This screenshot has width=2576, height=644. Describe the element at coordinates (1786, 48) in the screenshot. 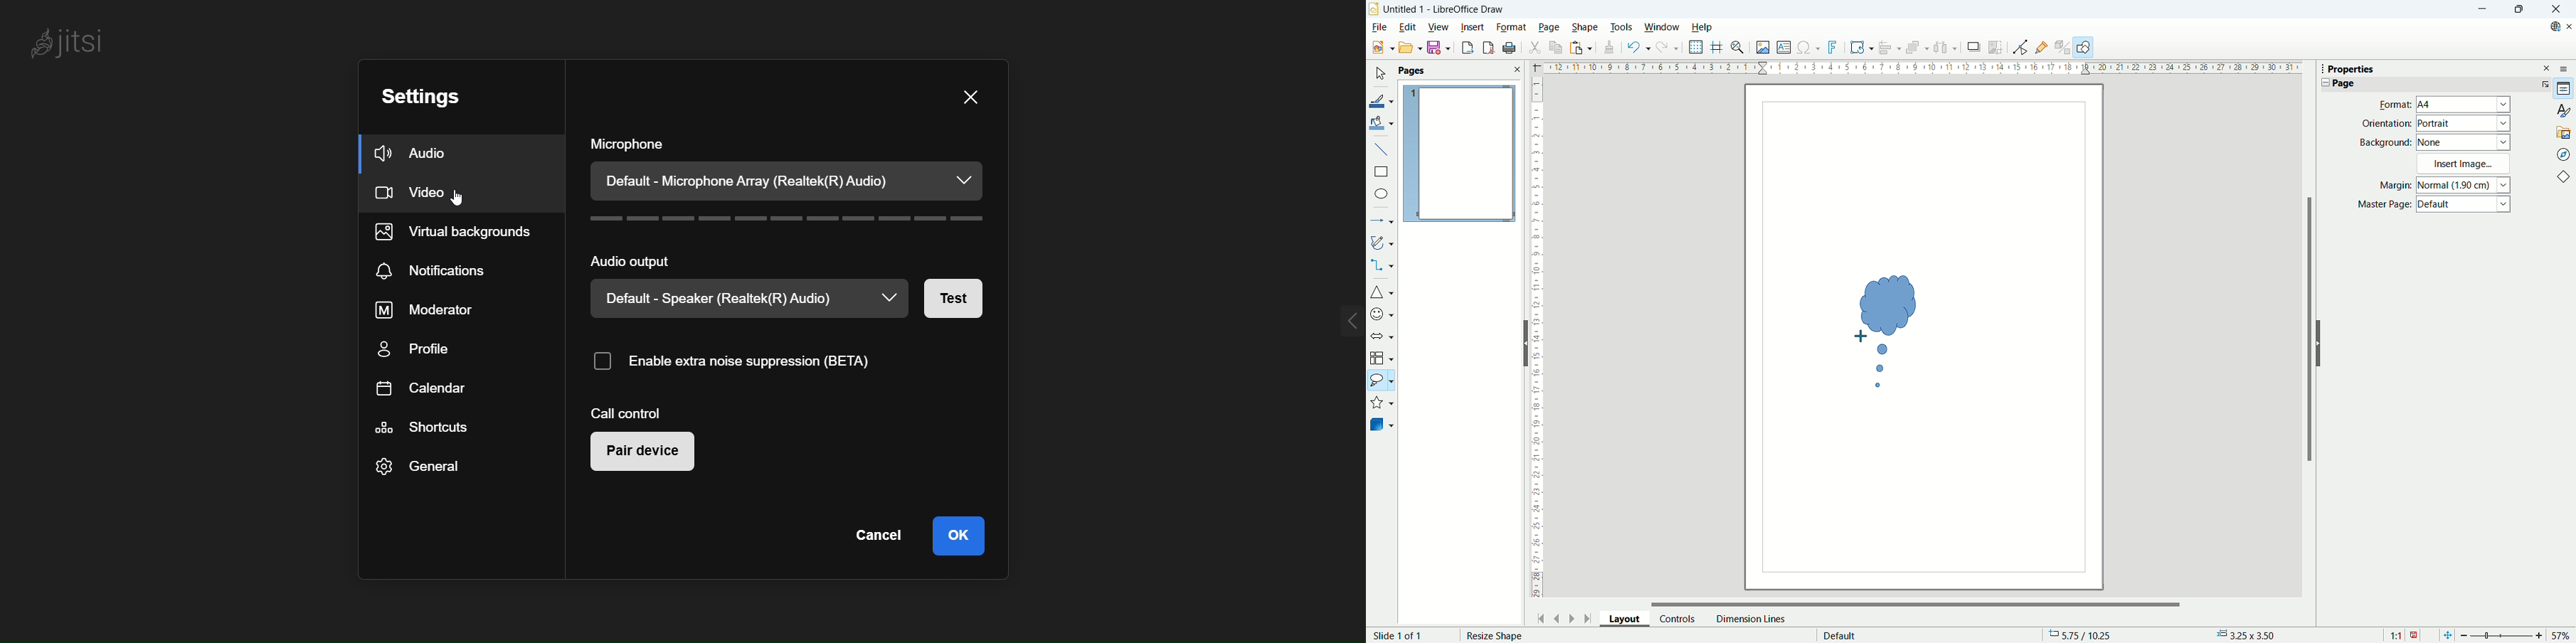

I see `insert textbox` at that location.